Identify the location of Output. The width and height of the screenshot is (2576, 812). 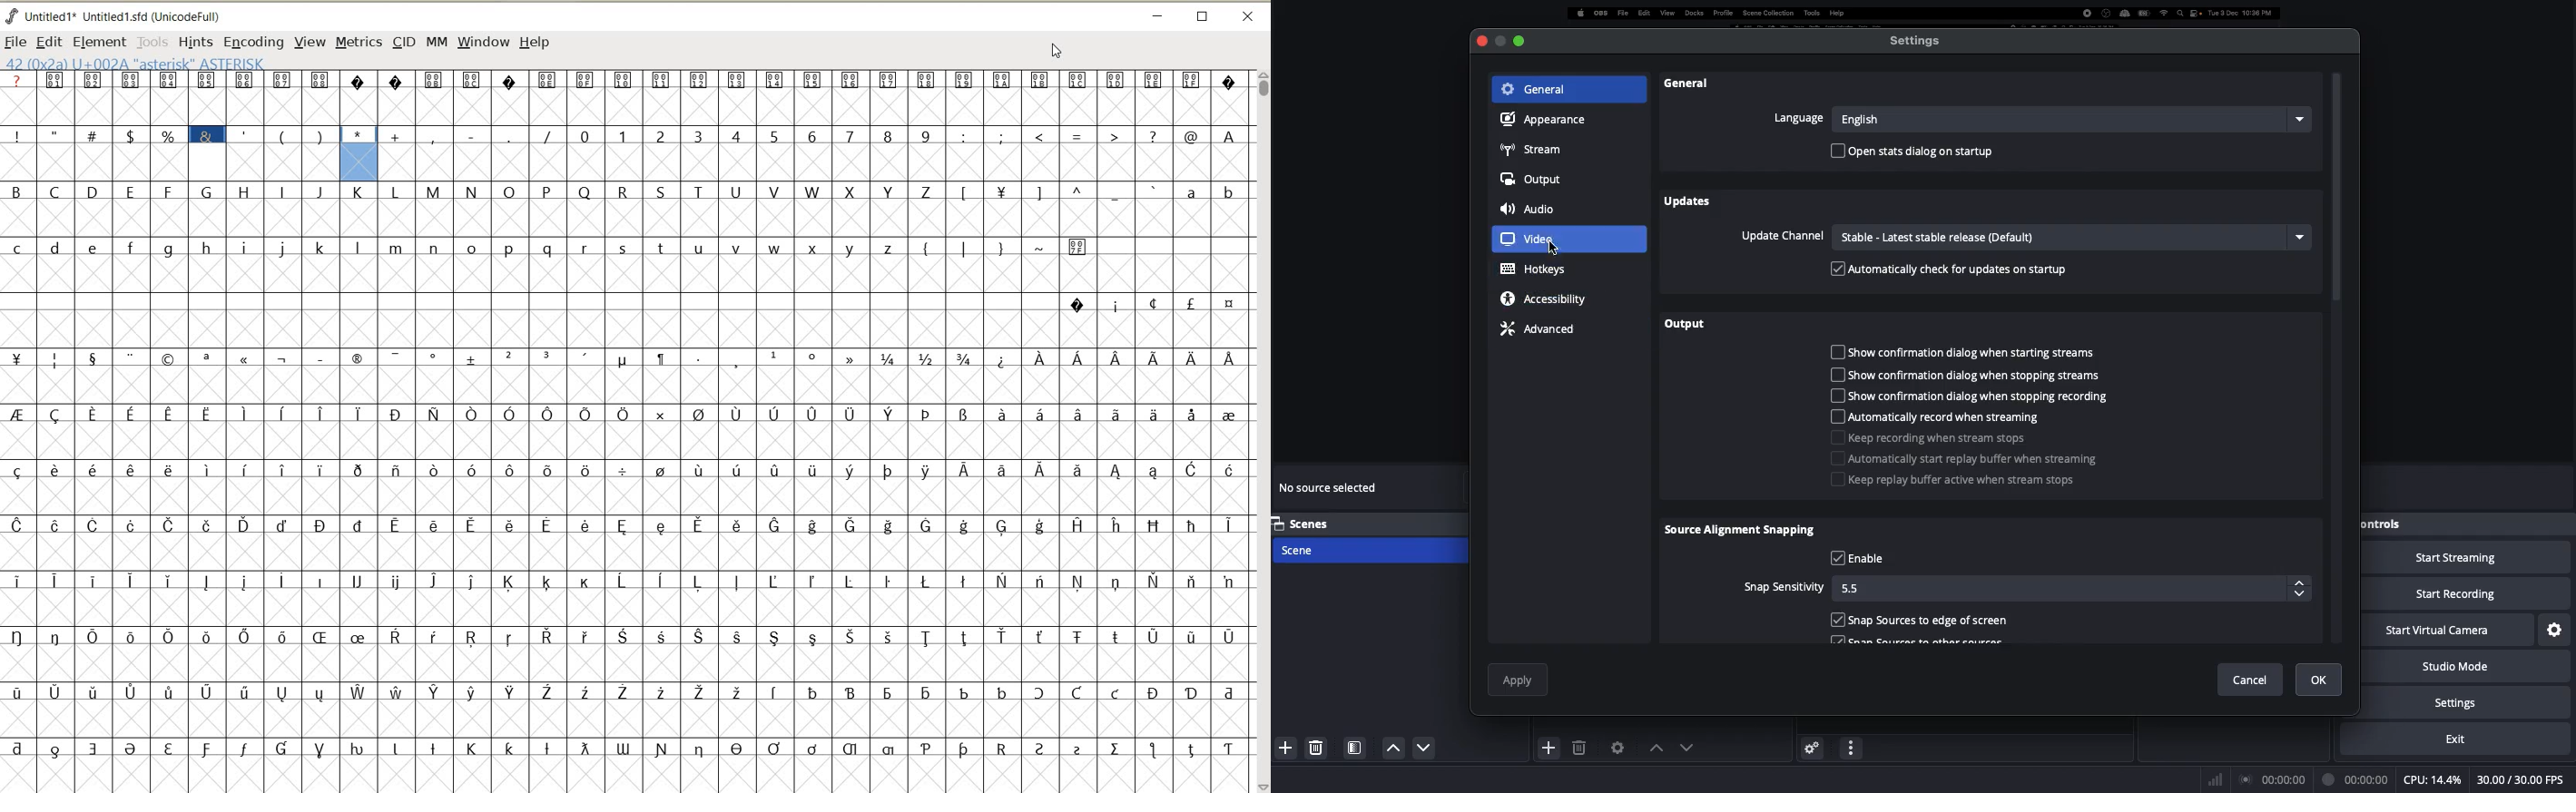
(1532, 181).